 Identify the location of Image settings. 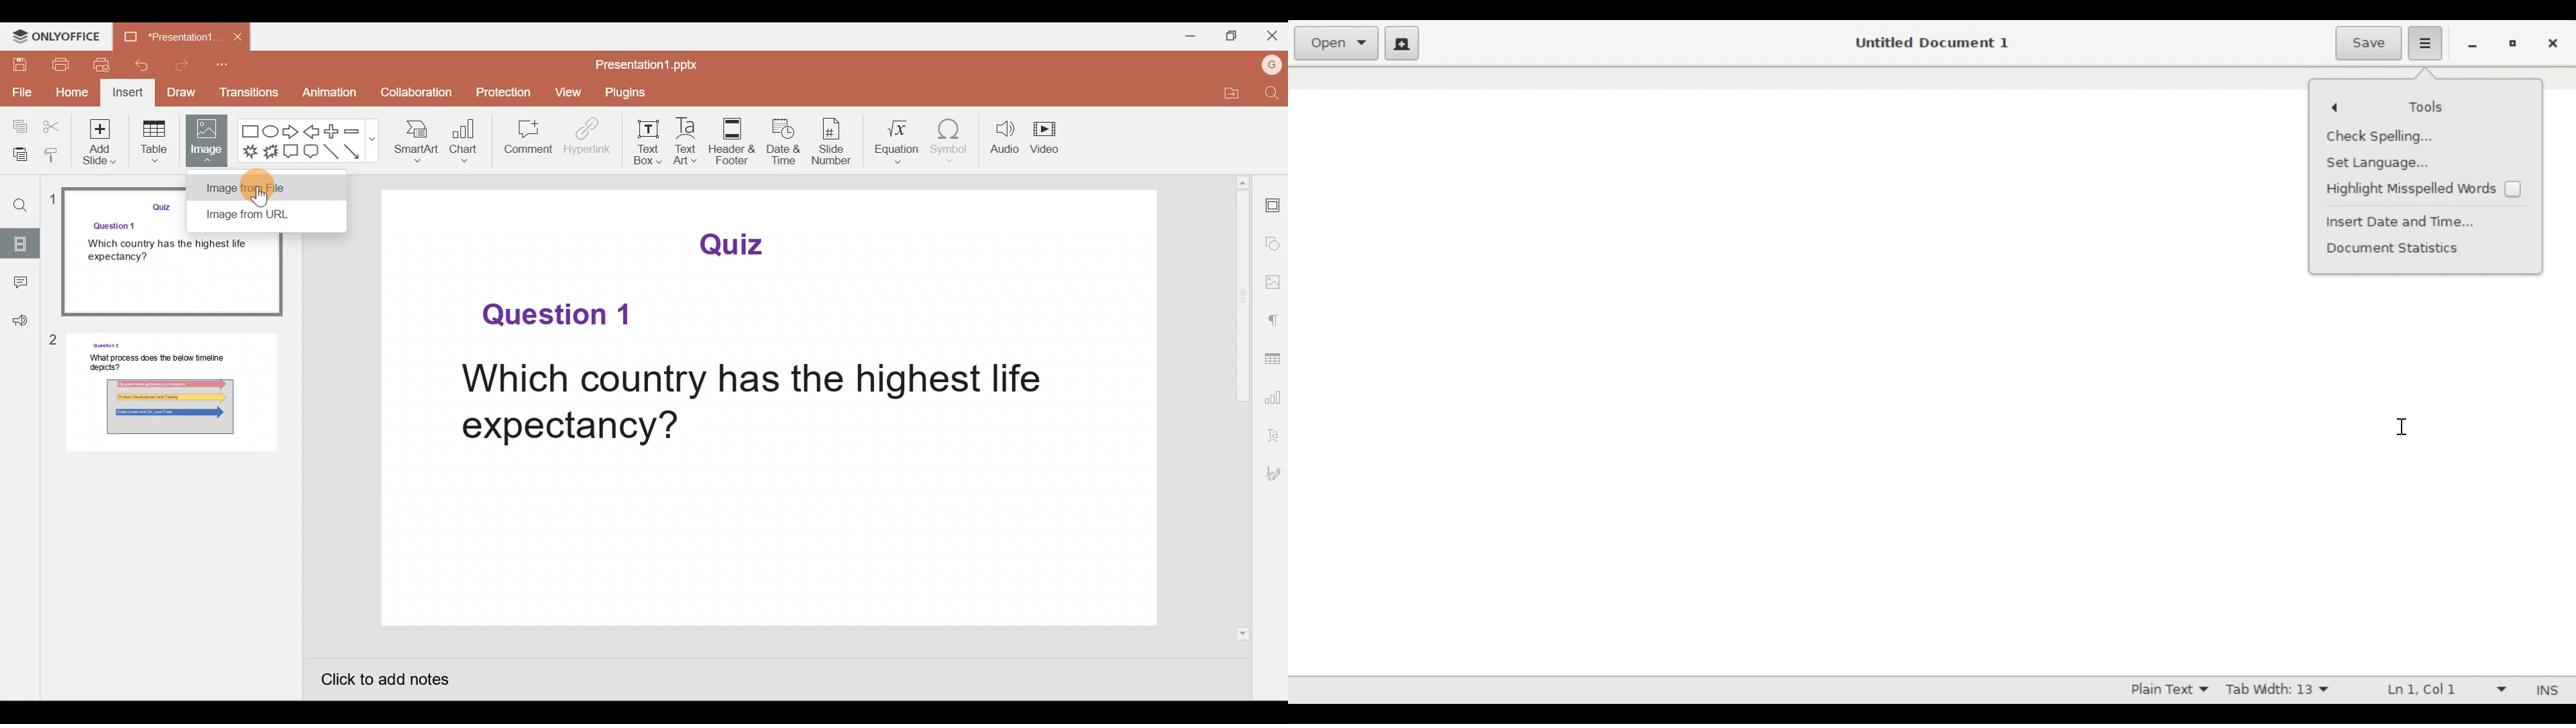
(1275, 284).